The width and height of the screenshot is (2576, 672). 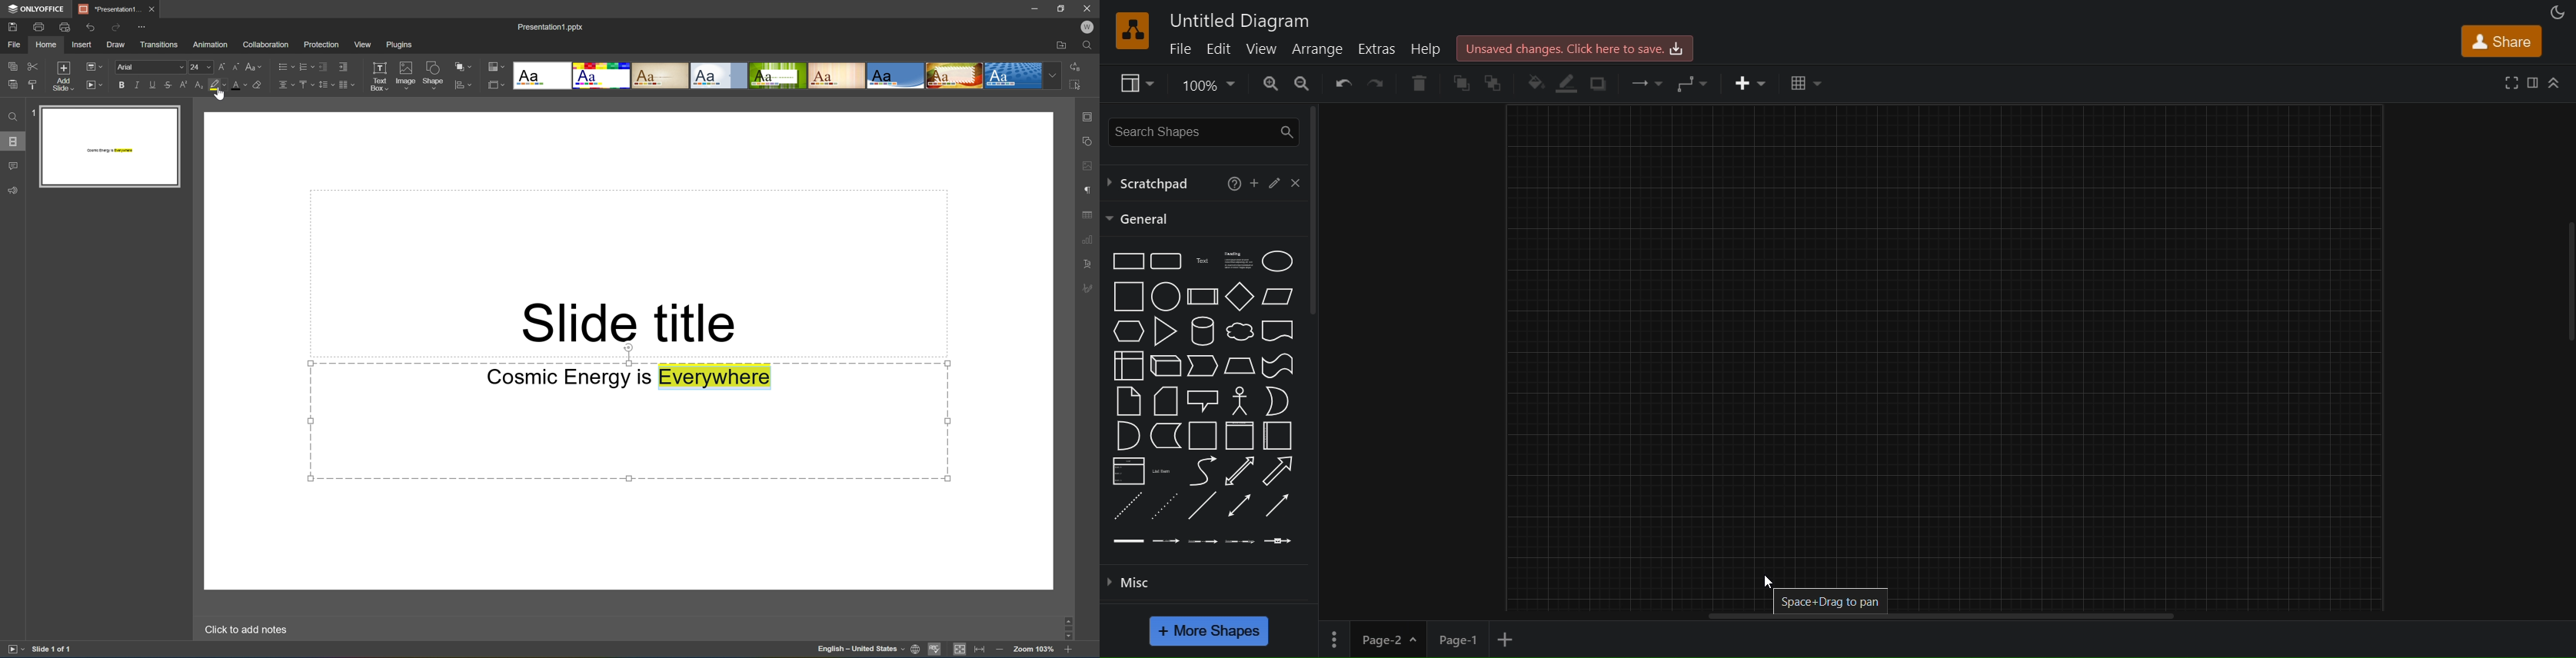 What do you see at coordinates (1459, 639) in the screenshot?
I see `page 1` at bounding box center [1459, 639].